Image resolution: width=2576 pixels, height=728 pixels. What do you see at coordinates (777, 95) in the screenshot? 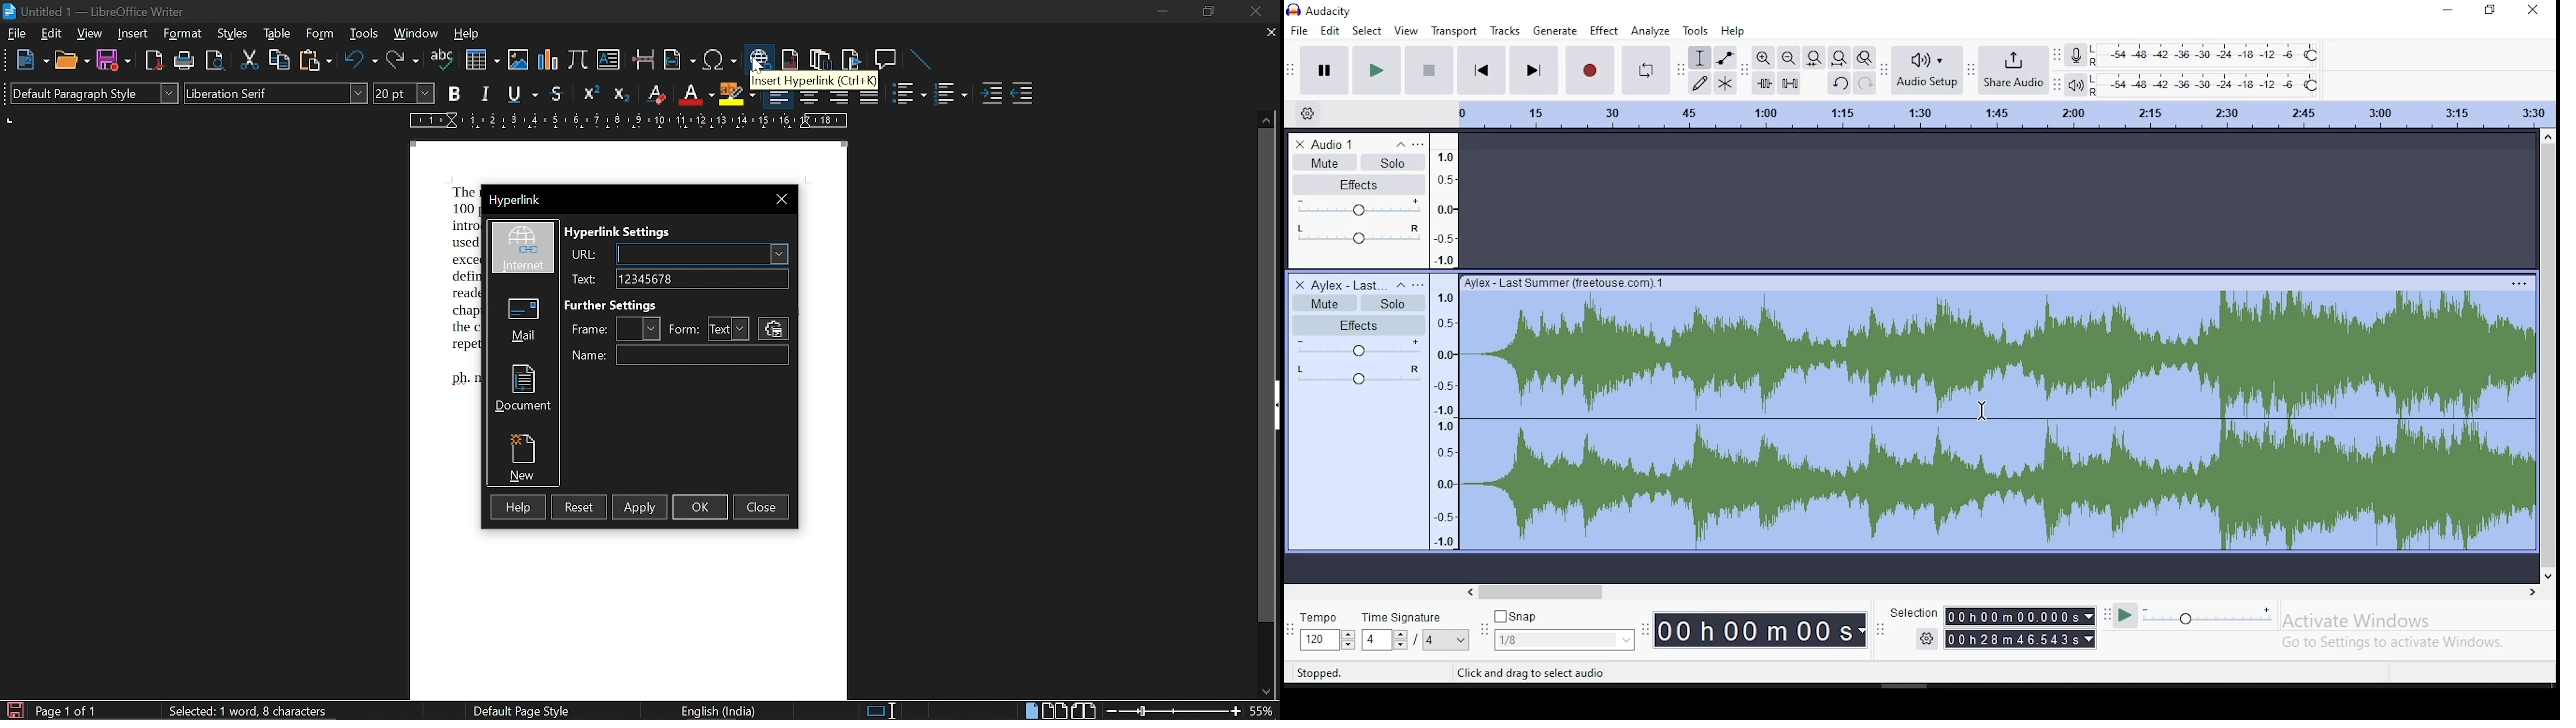
I see `align left` at bounding box center [777, 95].